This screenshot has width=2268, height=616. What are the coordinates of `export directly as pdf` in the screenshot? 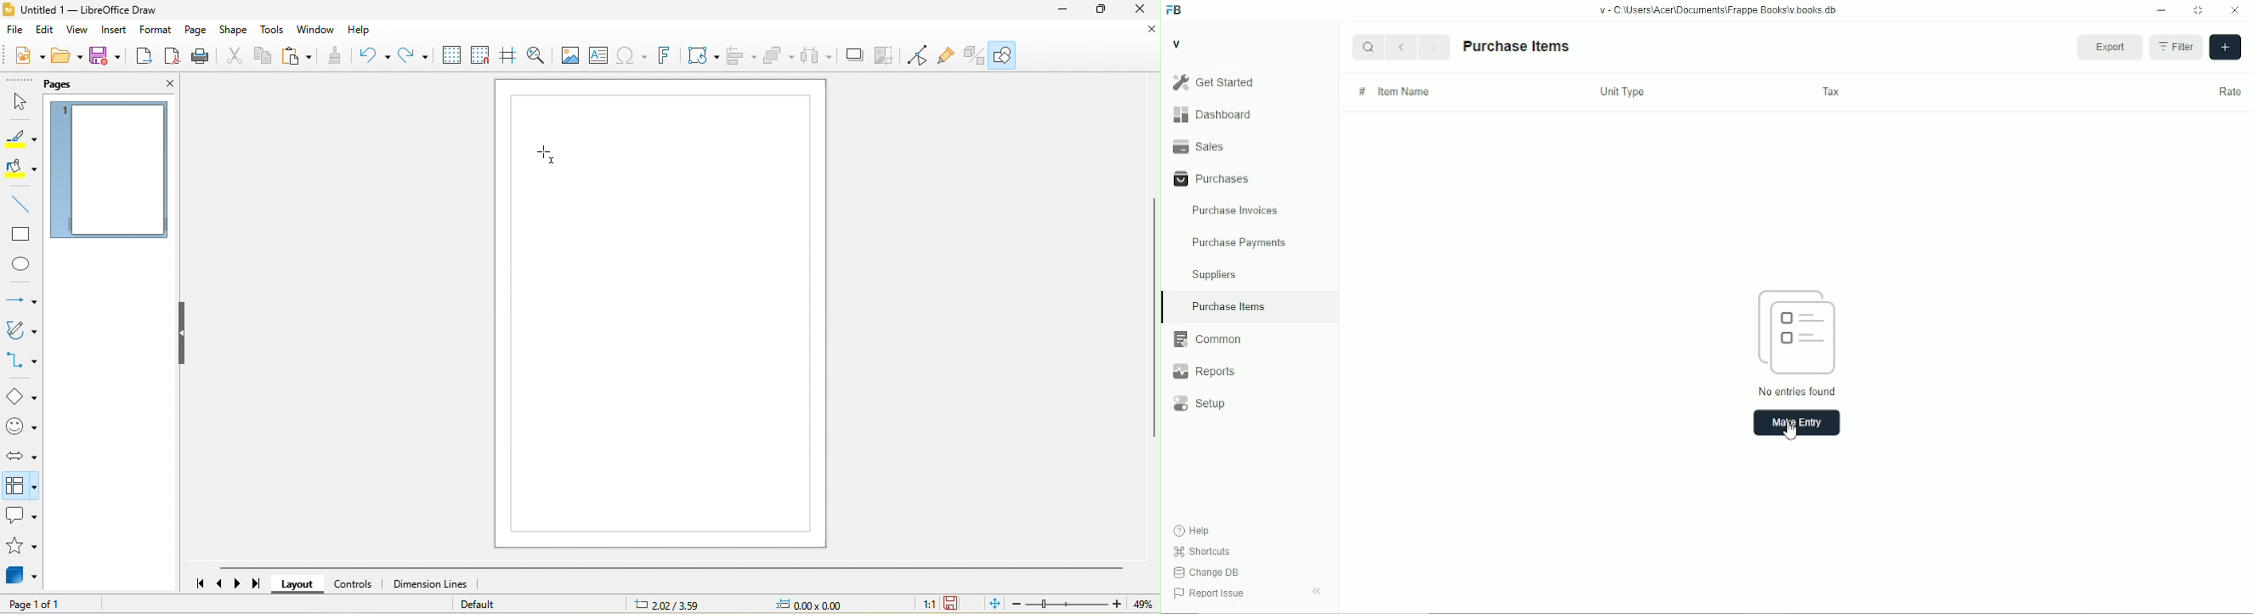 It's located at (173, 57).